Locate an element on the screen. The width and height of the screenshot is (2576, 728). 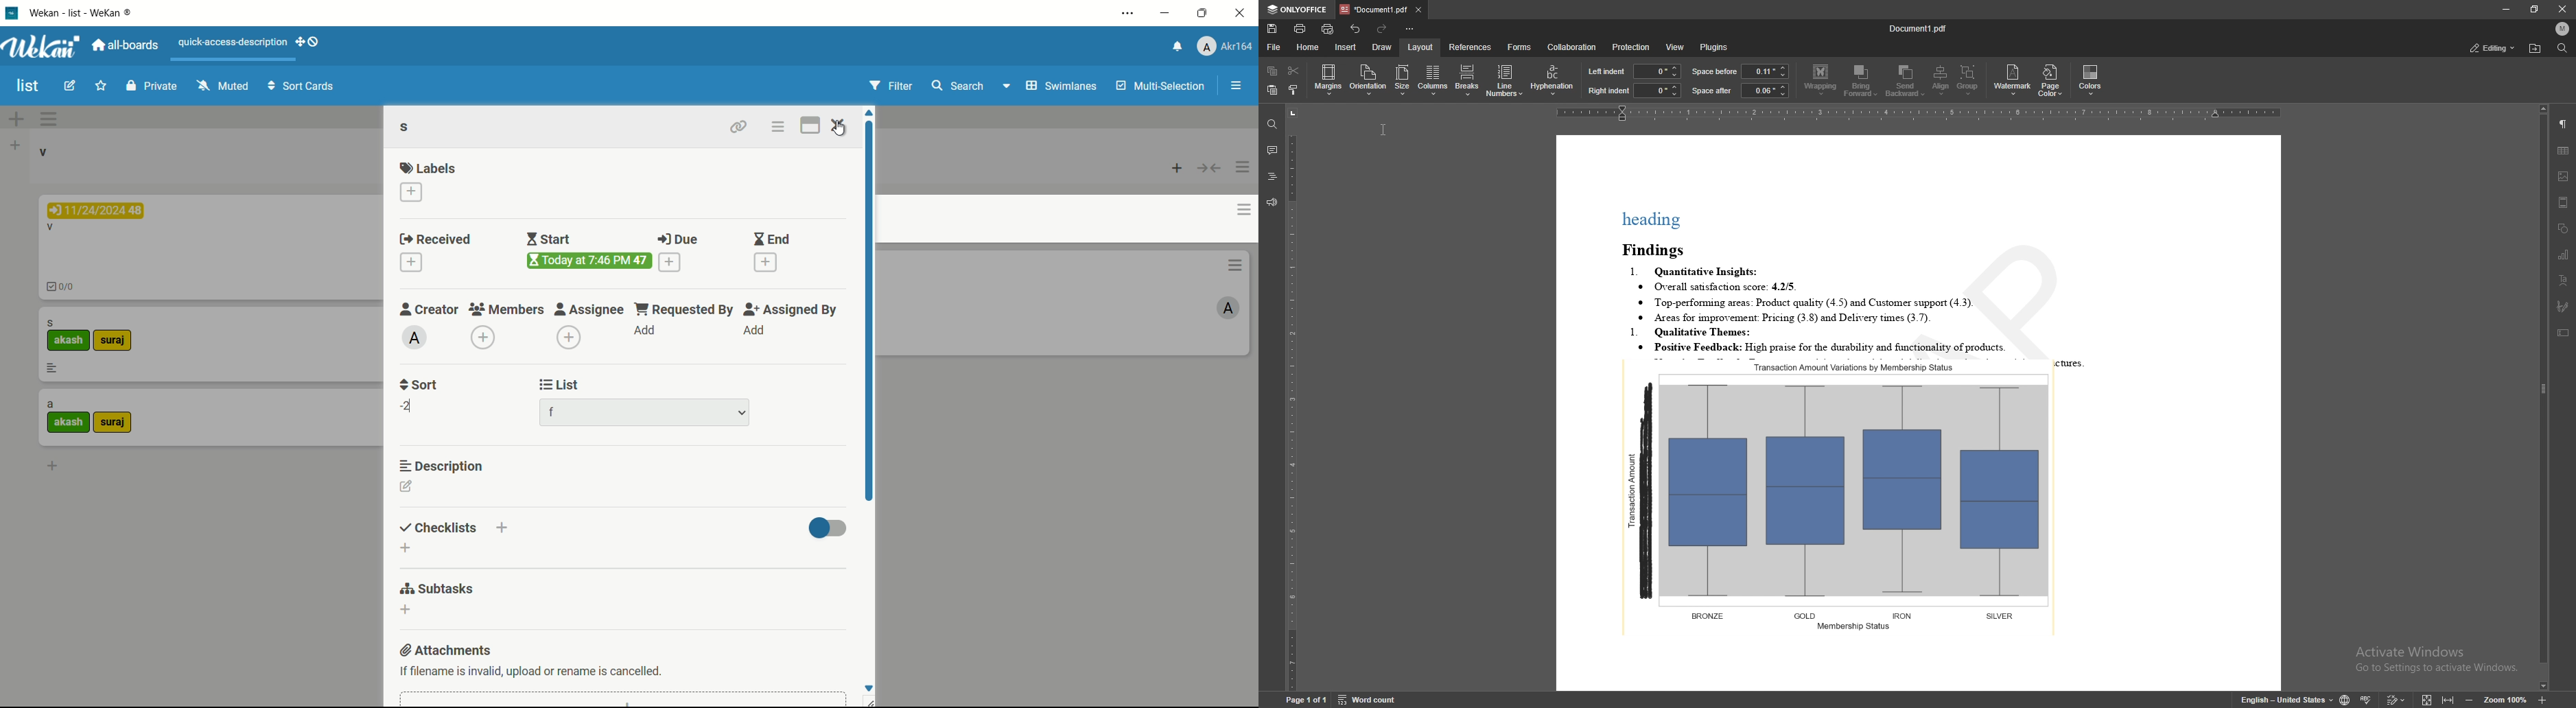
all boards is located at coordinates (123, 47).